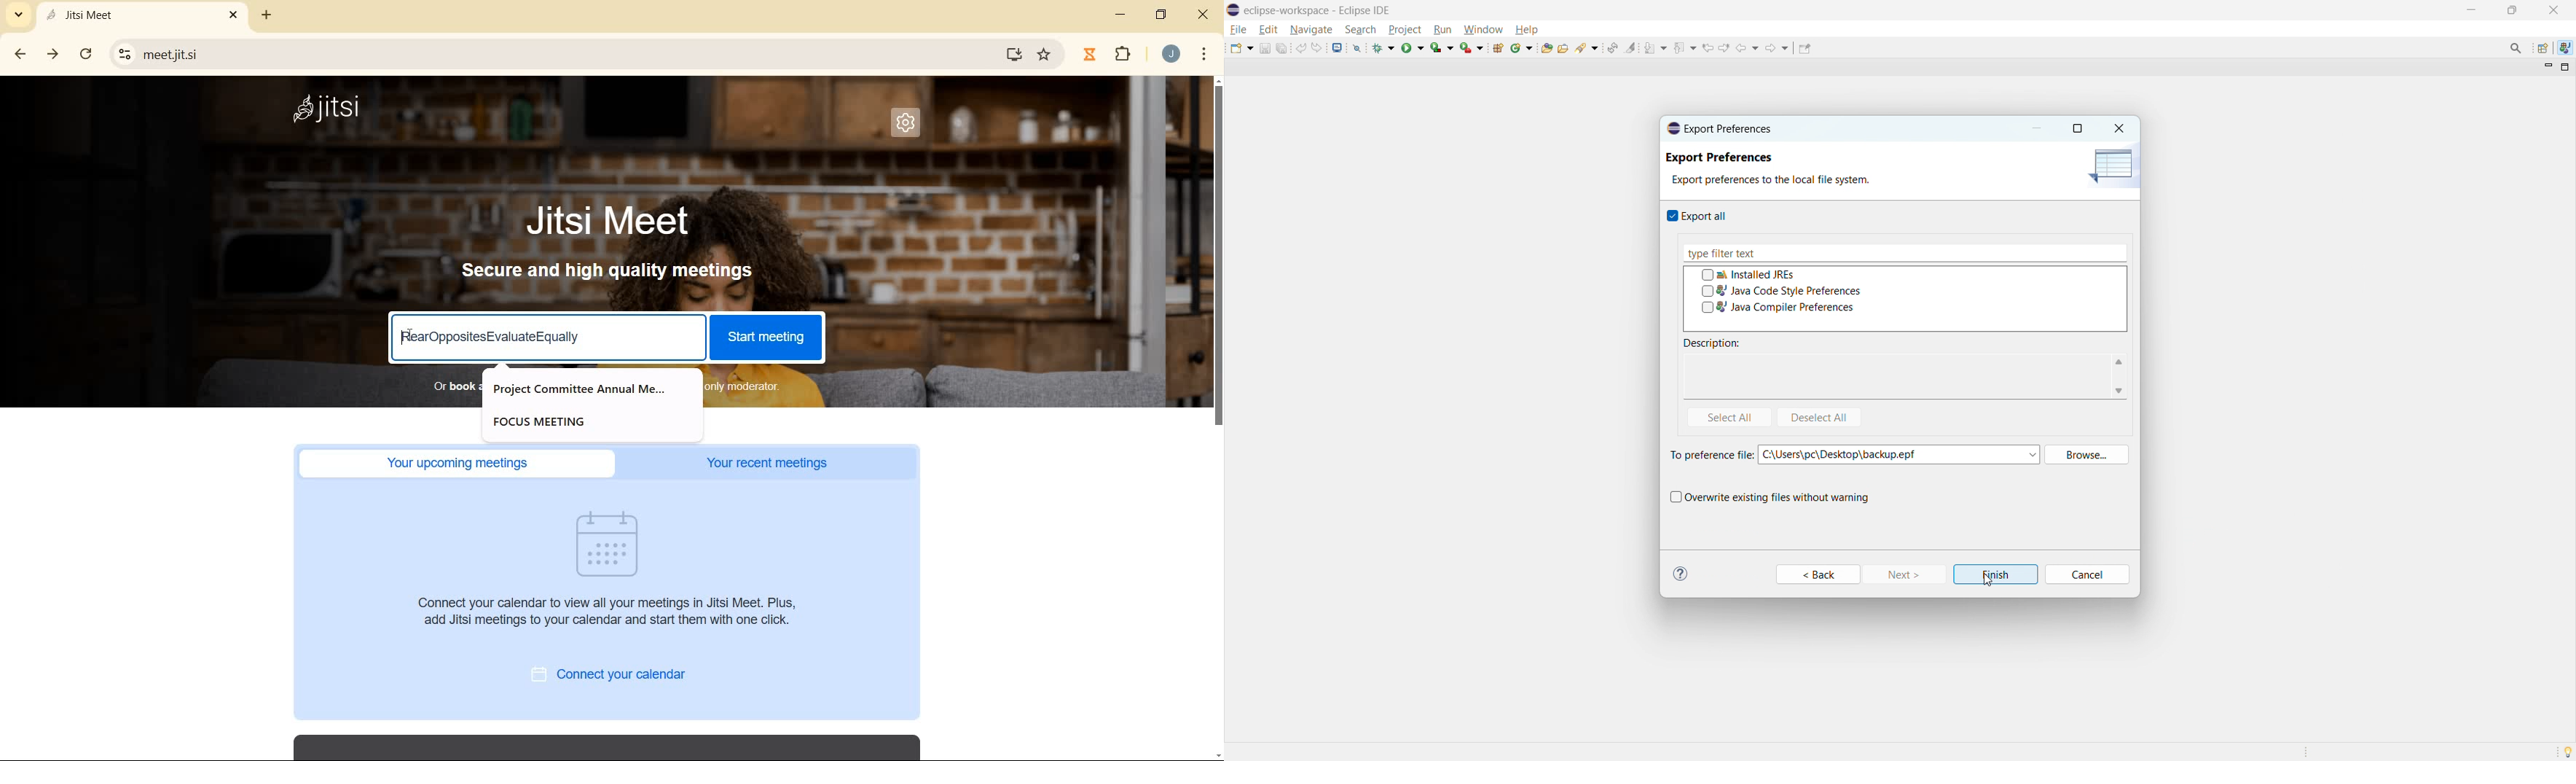 This screenshot has width=2576, height=784. I want to click on To preferences file, so click(1710, 454).